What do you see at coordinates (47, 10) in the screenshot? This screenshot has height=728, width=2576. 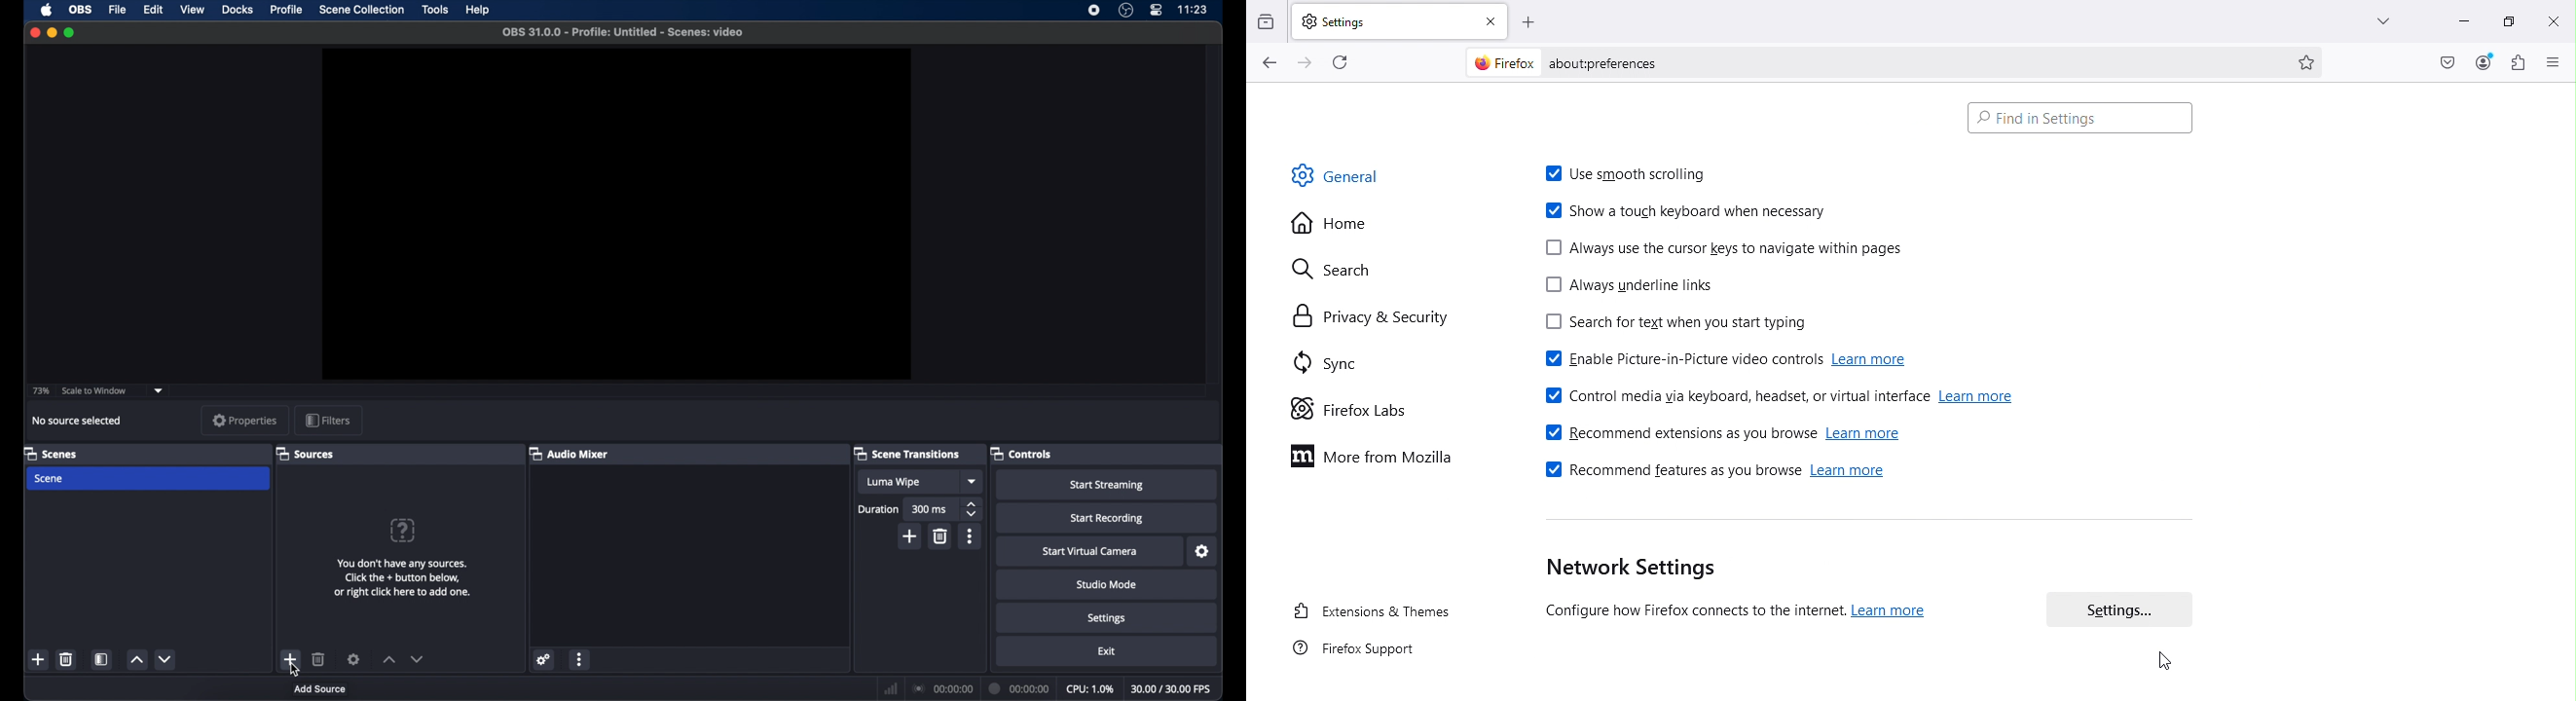 I see `apple icon` at bounding box center [47, 10].